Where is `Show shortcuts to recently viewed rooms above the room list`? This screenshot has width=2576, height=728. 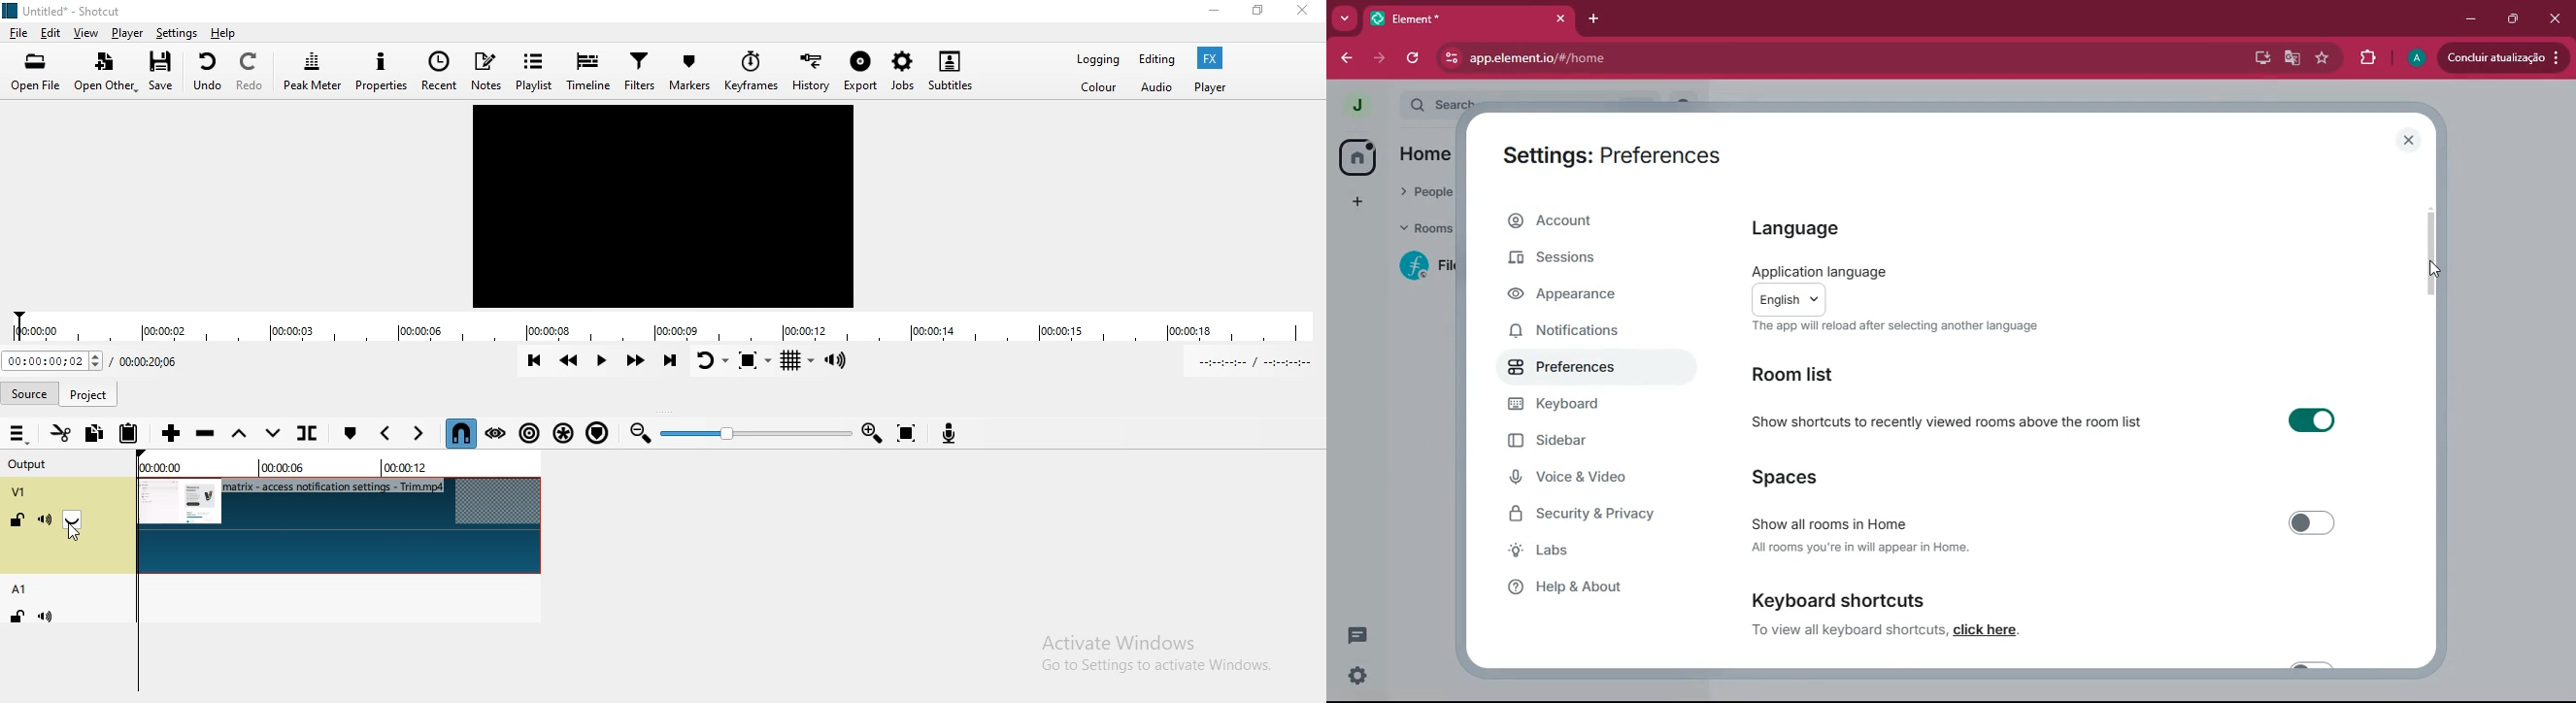
Show shortcuts to recently viewed rooms above the room list is located at coordinates (1951, 425).